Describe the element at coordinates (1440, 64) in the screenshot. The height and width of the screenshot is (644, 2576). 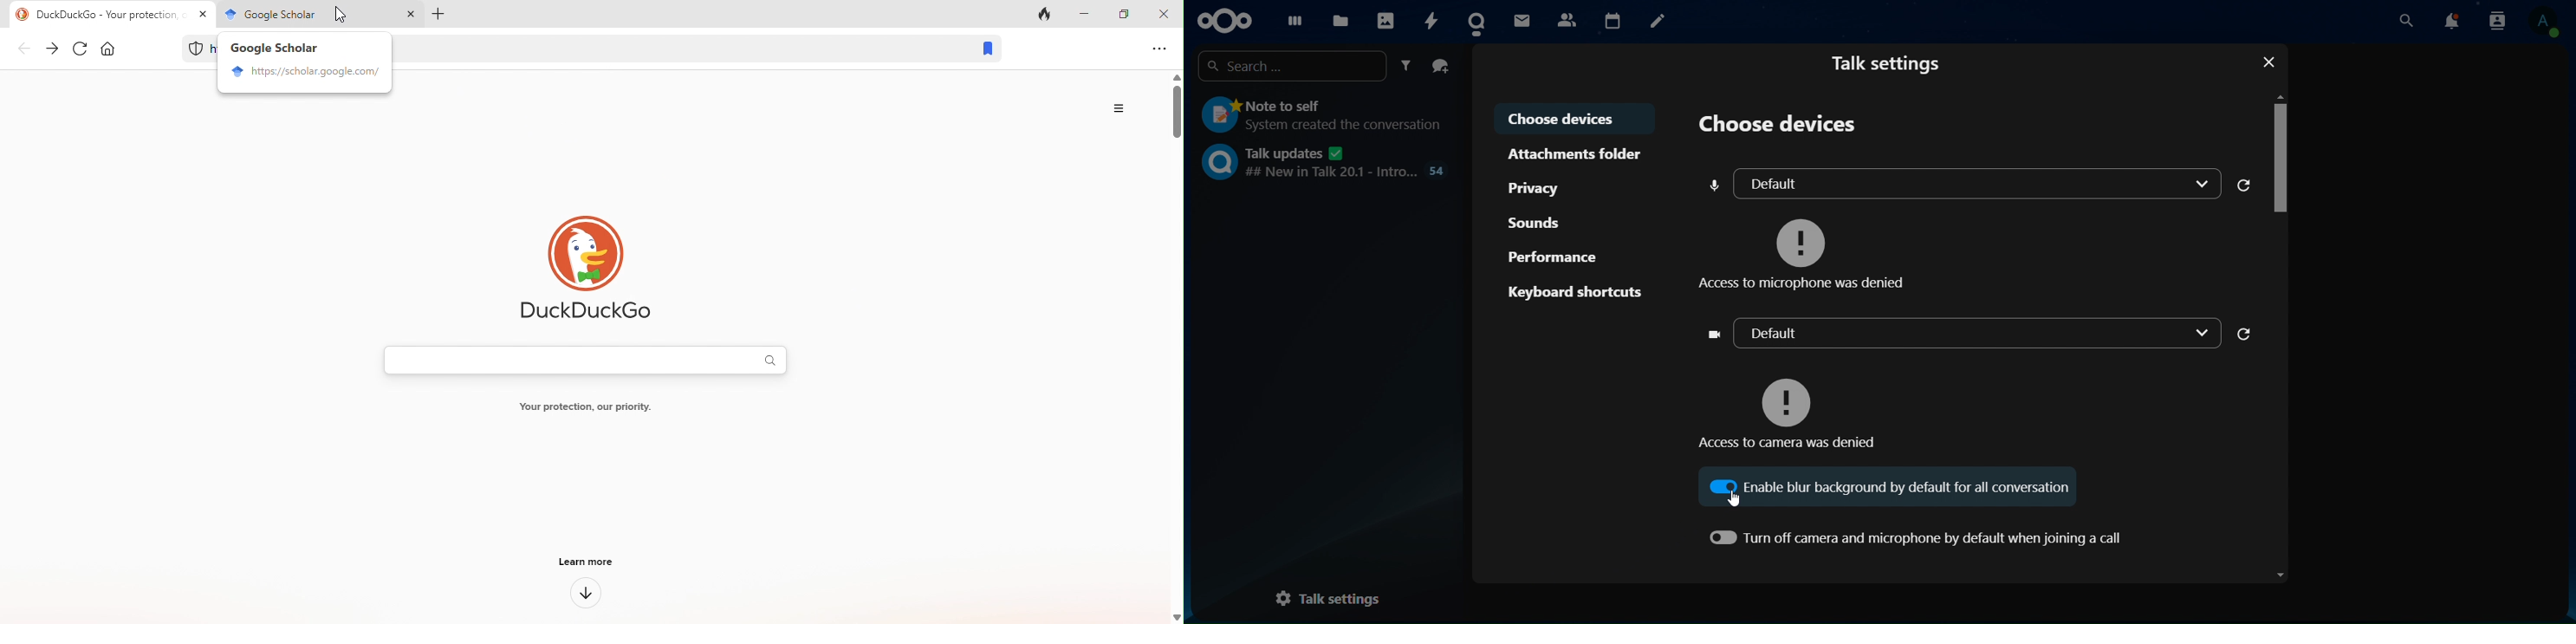
I see `create a group` at that location.